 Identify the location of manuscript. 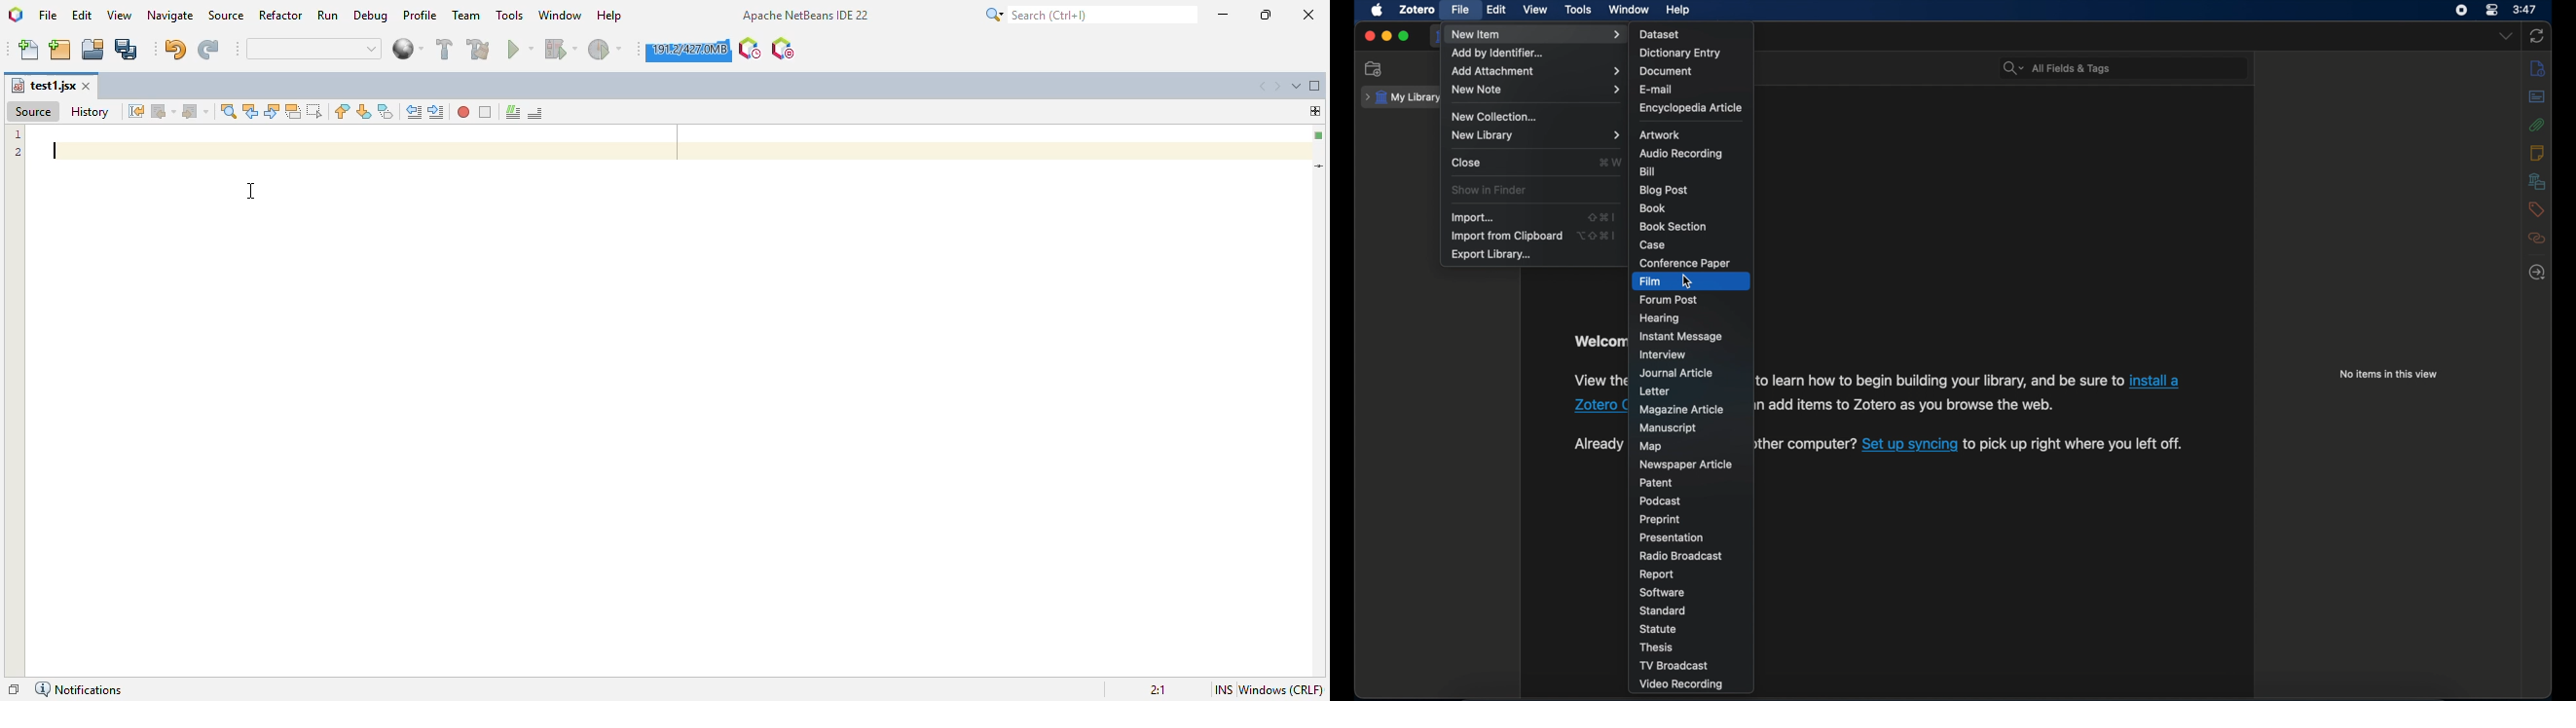
(1668, 428).